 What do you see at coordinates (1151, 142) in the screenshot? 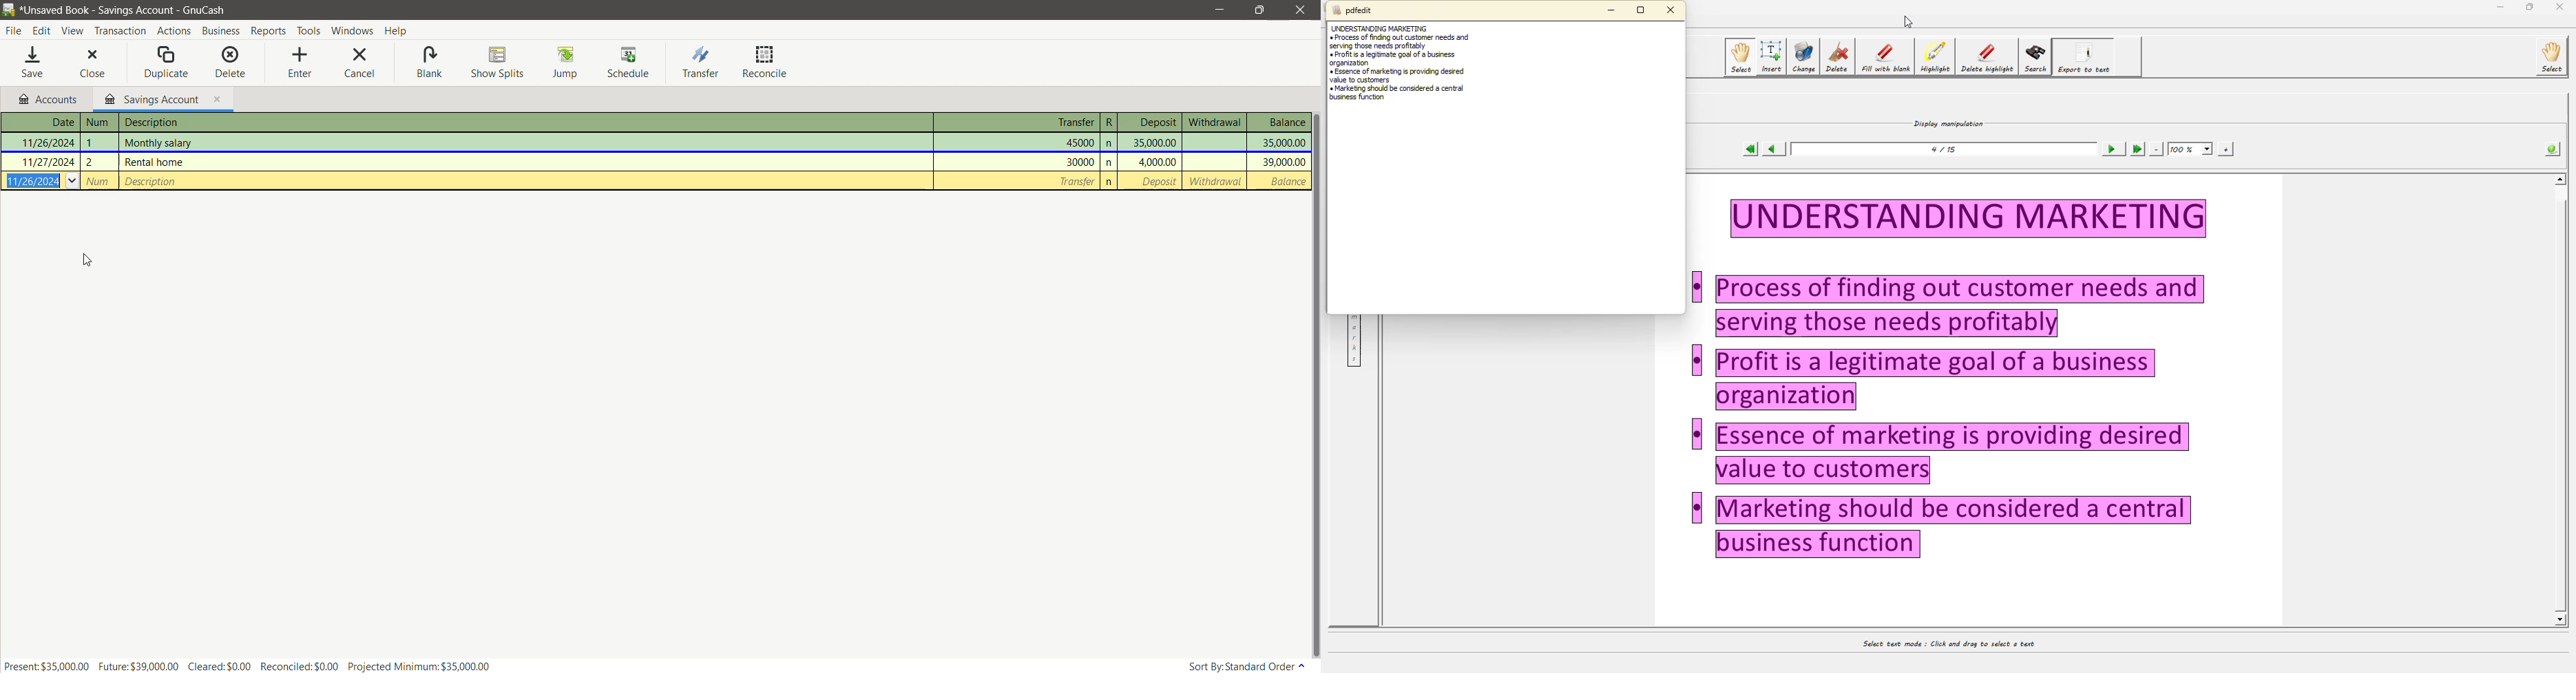
I see `35000.00` at bounding box center [1151, 142].